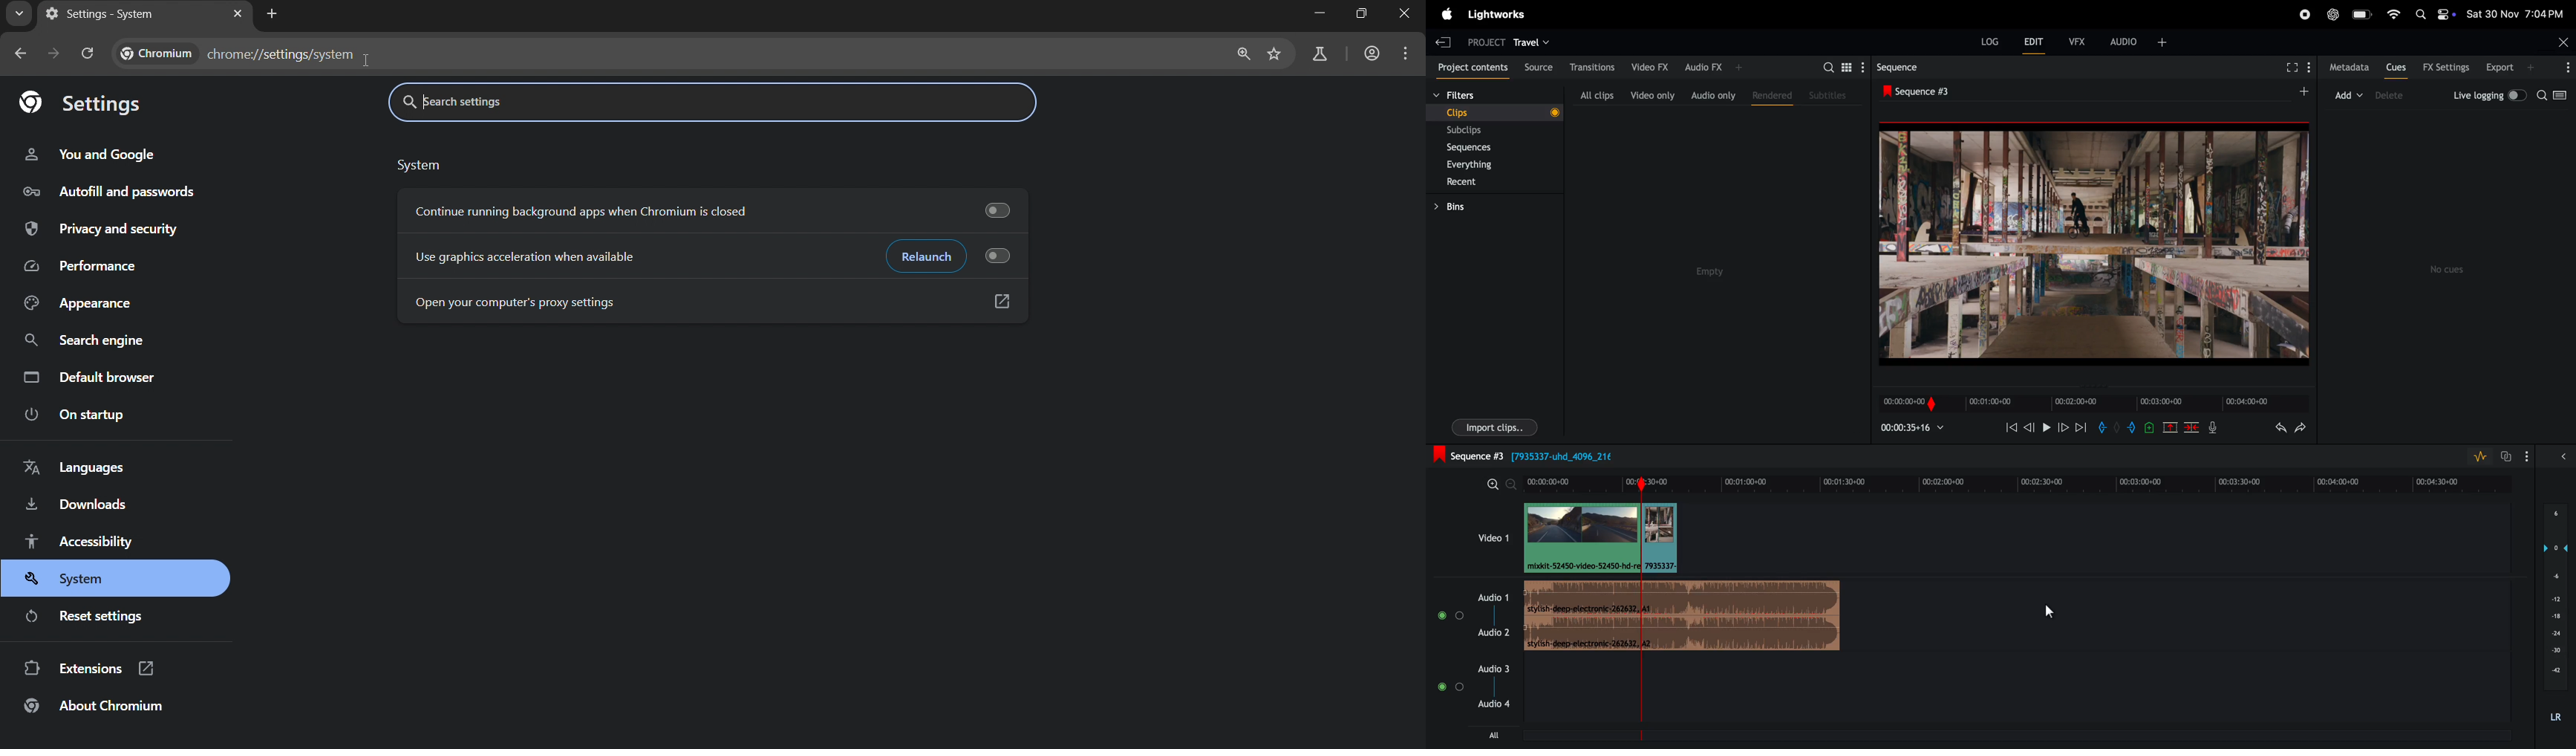 The image size is (2576, 756). What do you see at coordinates (2303, 13) in the screenshot?
I see `record` at bounding box center [2303, 13].